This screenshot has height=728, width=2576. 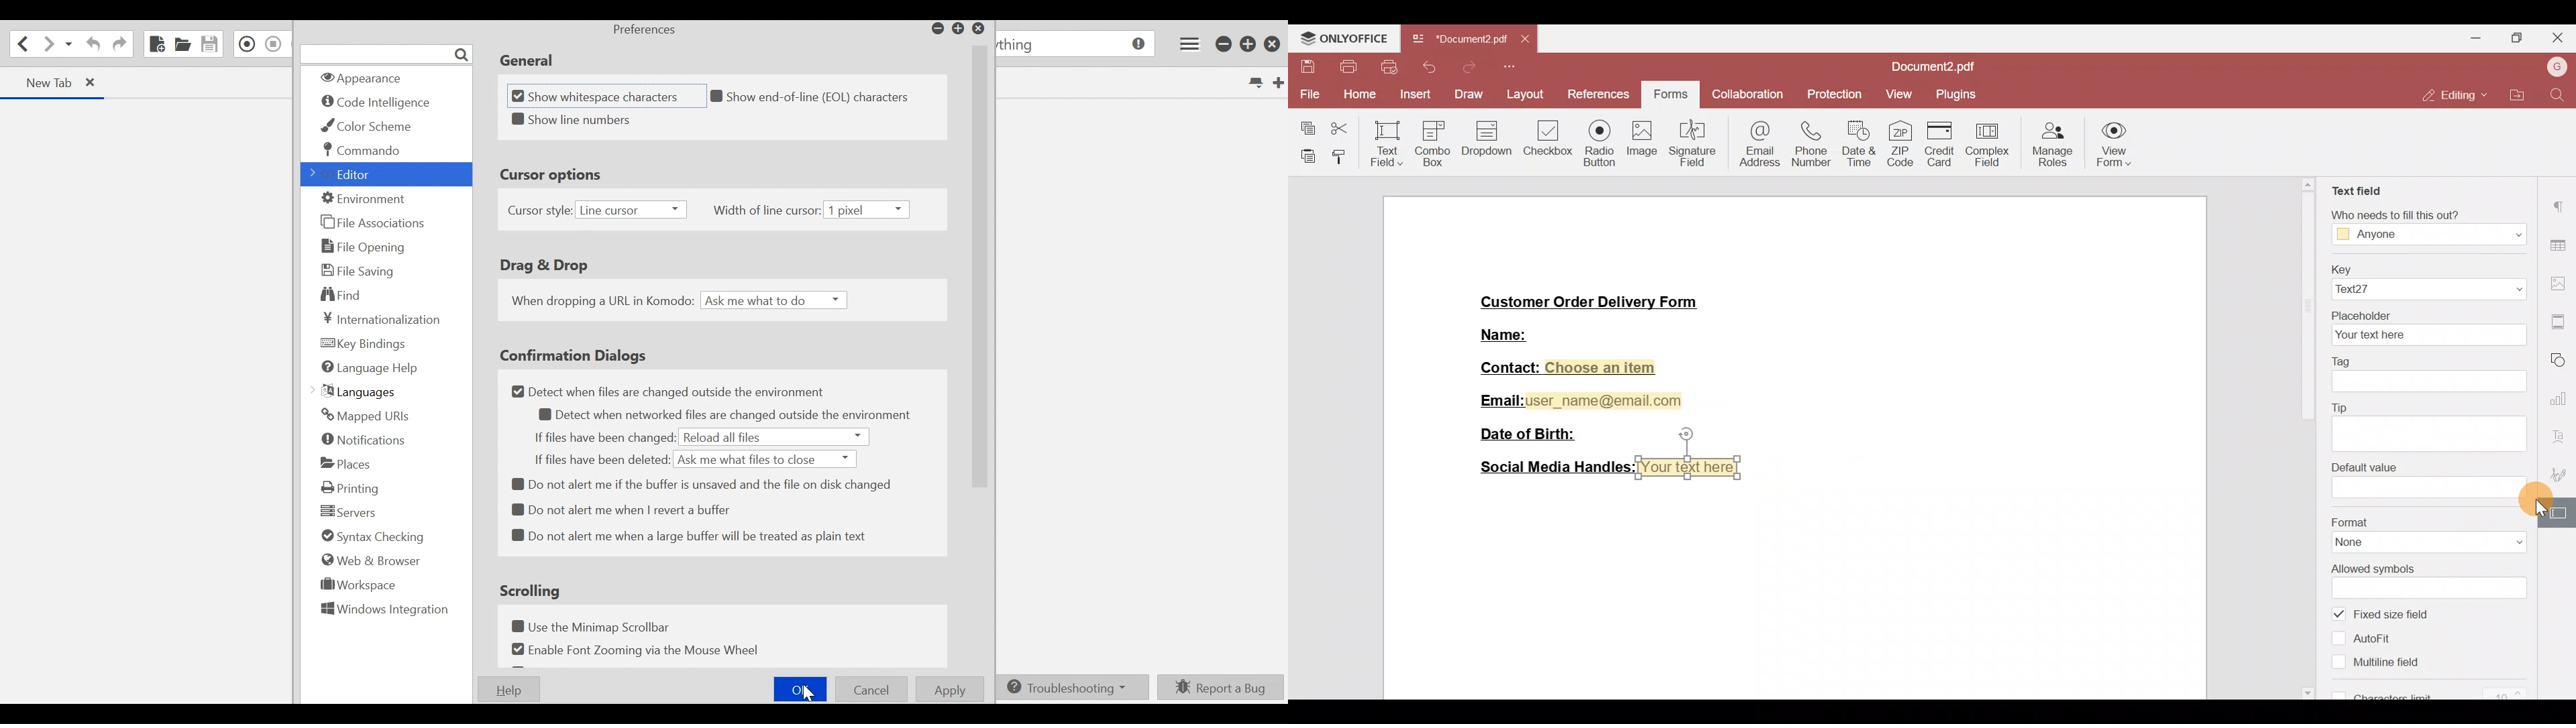 What do you see at coordinates (605, 96) in the screenshot?
I see `(un)select Show whitespace characters` at bounding box center [605, 96].